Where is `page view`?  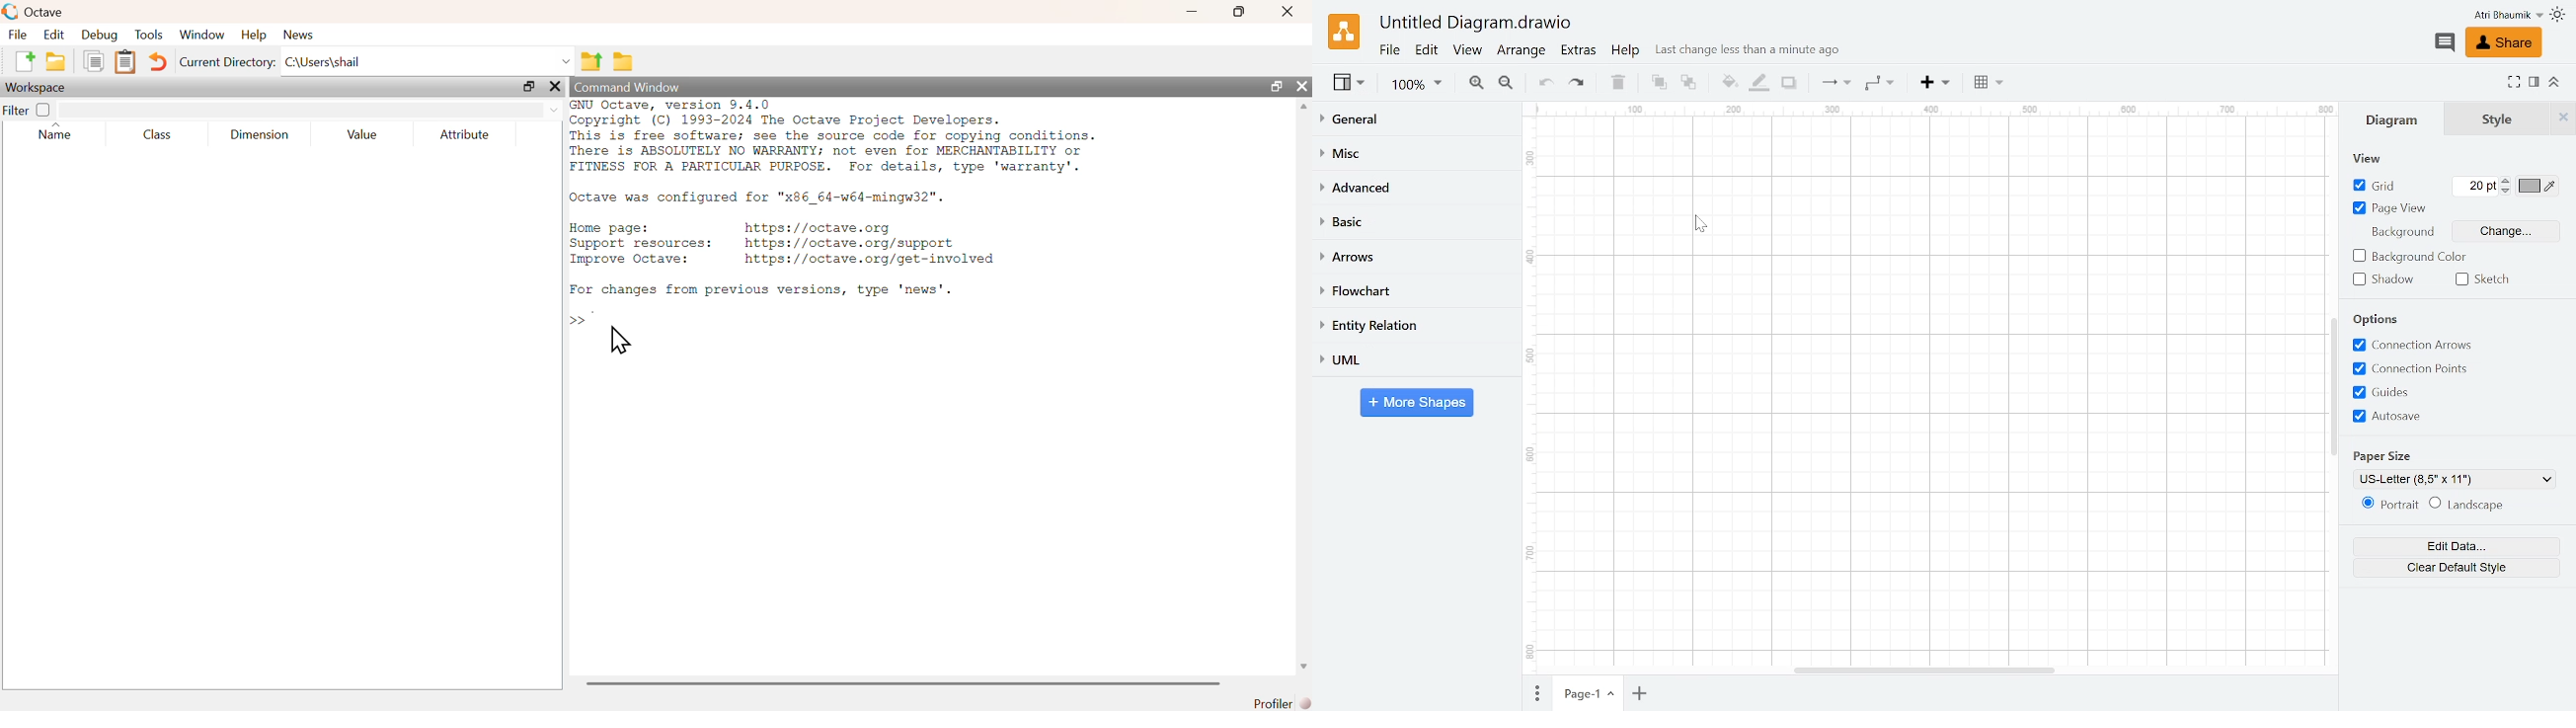
page view is located at coordinates (2389, 209).